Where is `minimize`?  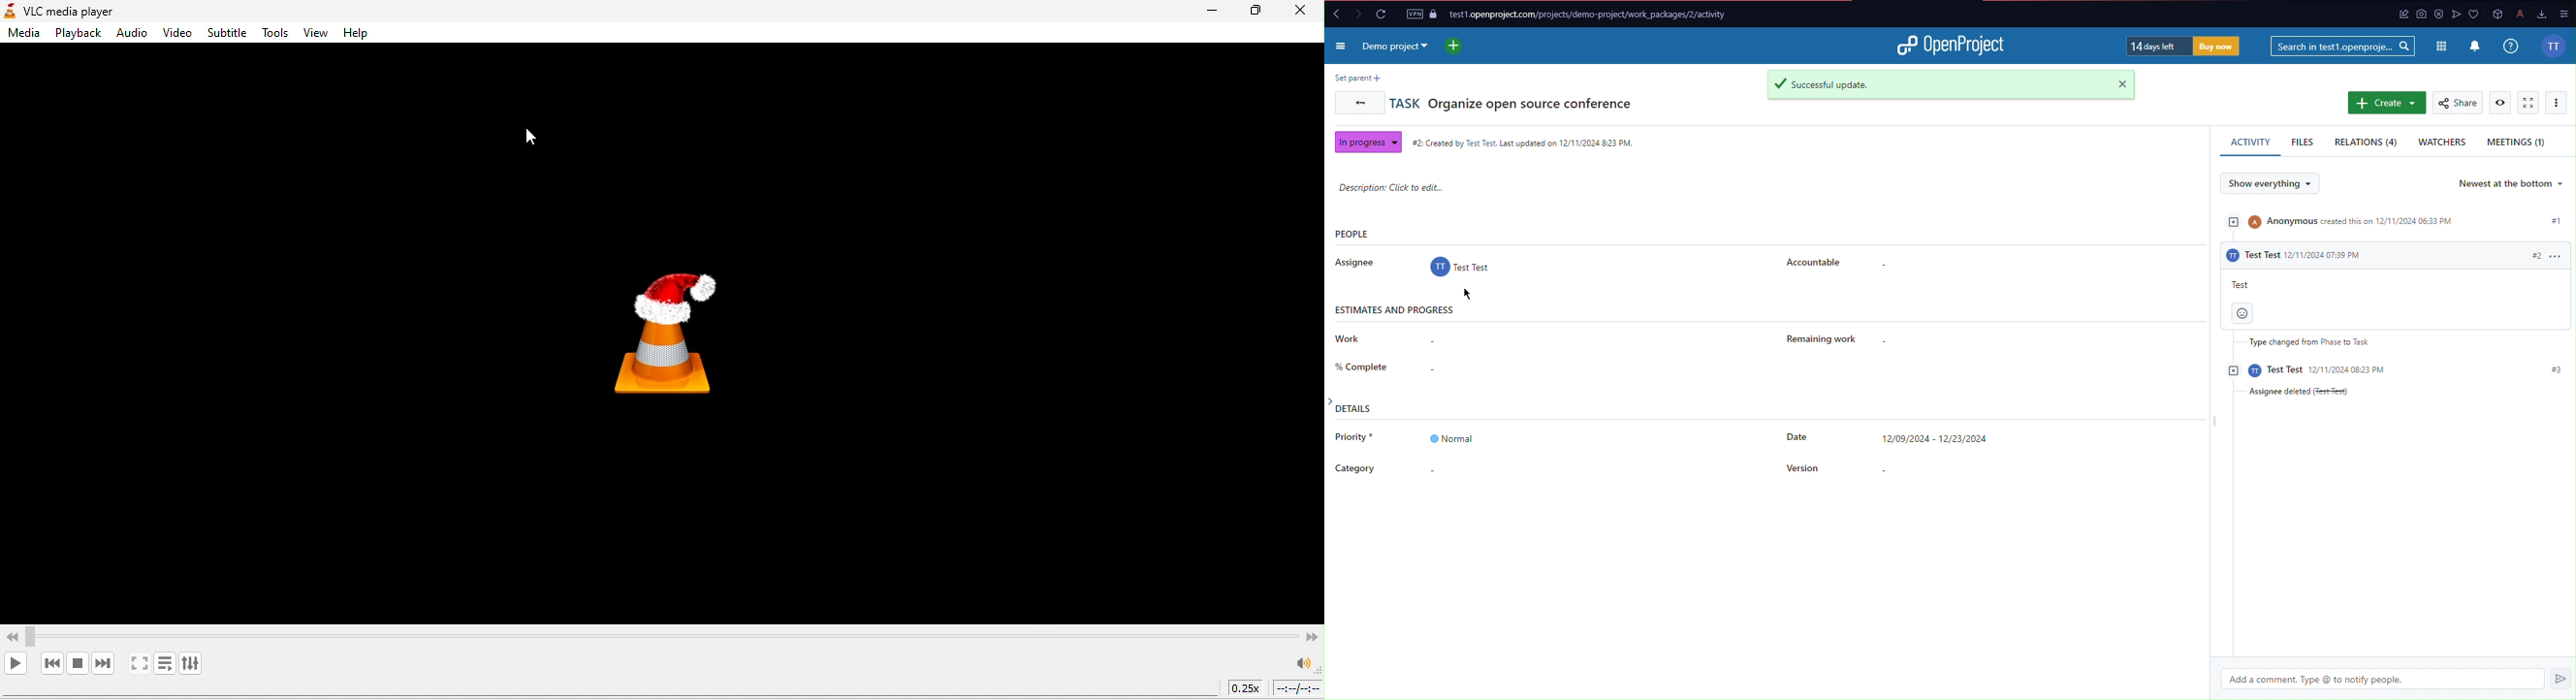
minimize is located at coordinates (1205, 13).